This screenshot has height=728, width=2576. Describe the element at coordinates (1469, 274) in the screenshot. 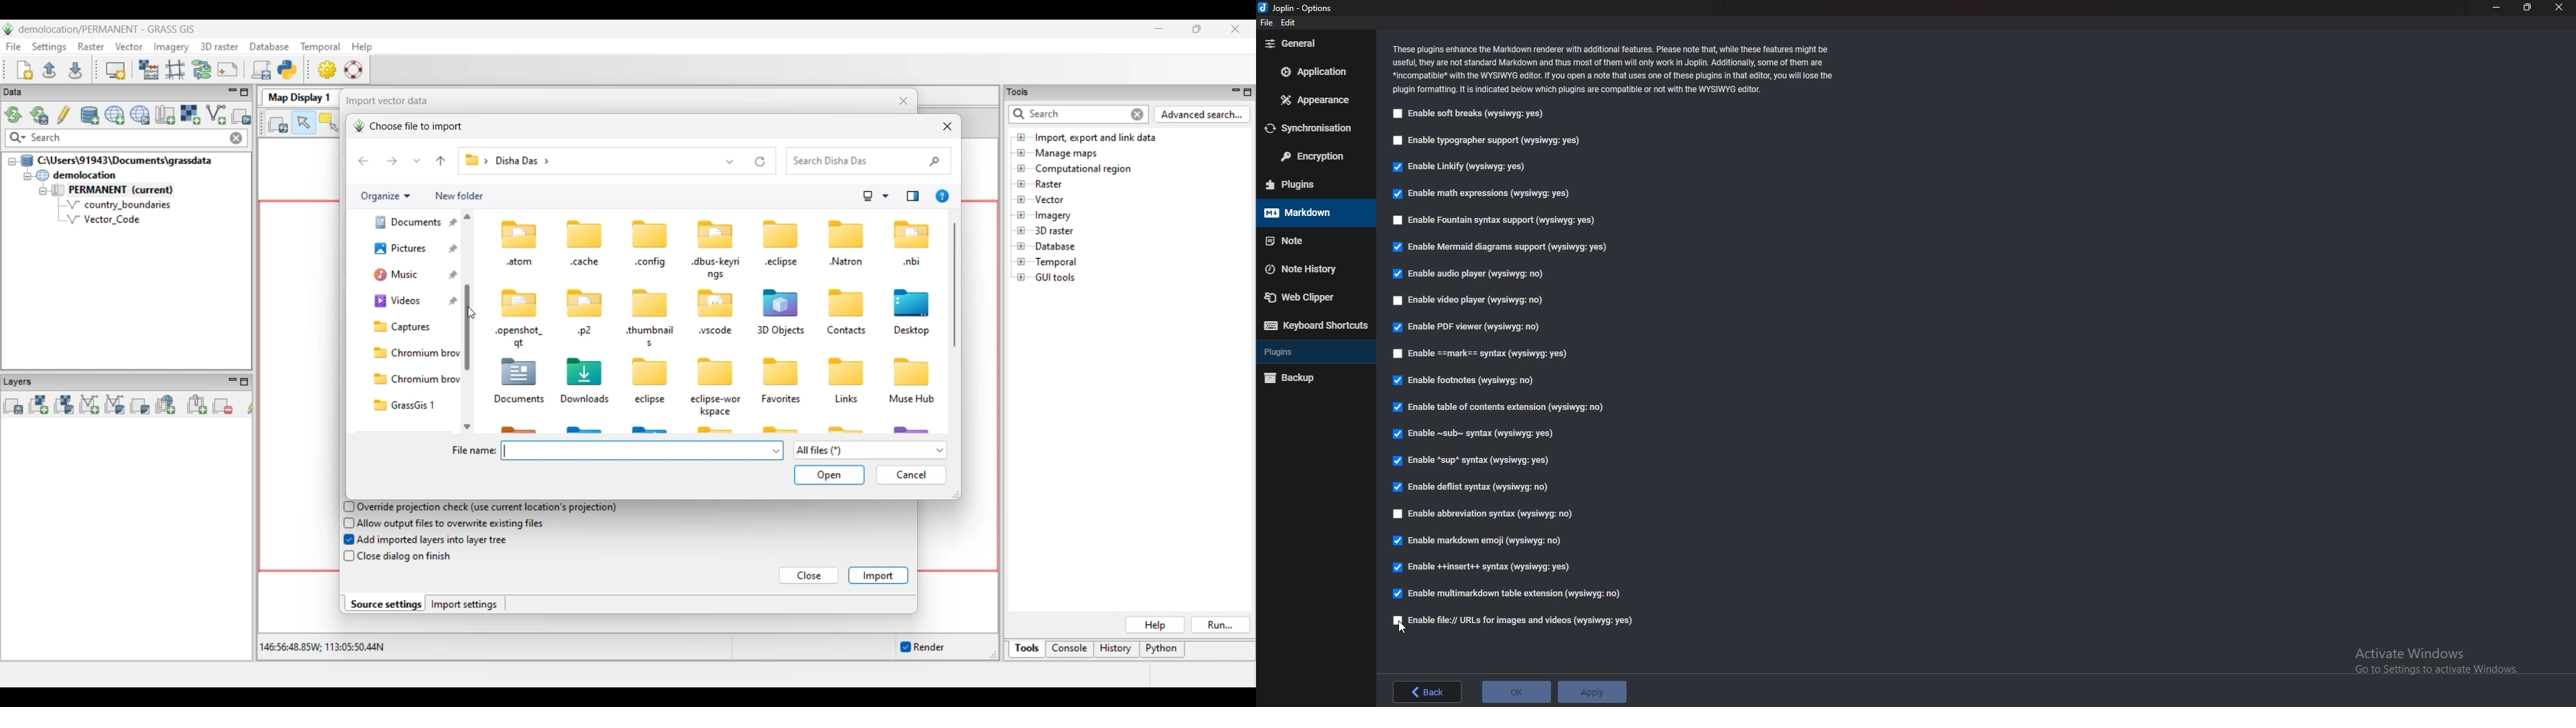

I see `Enable audio player` at that location.